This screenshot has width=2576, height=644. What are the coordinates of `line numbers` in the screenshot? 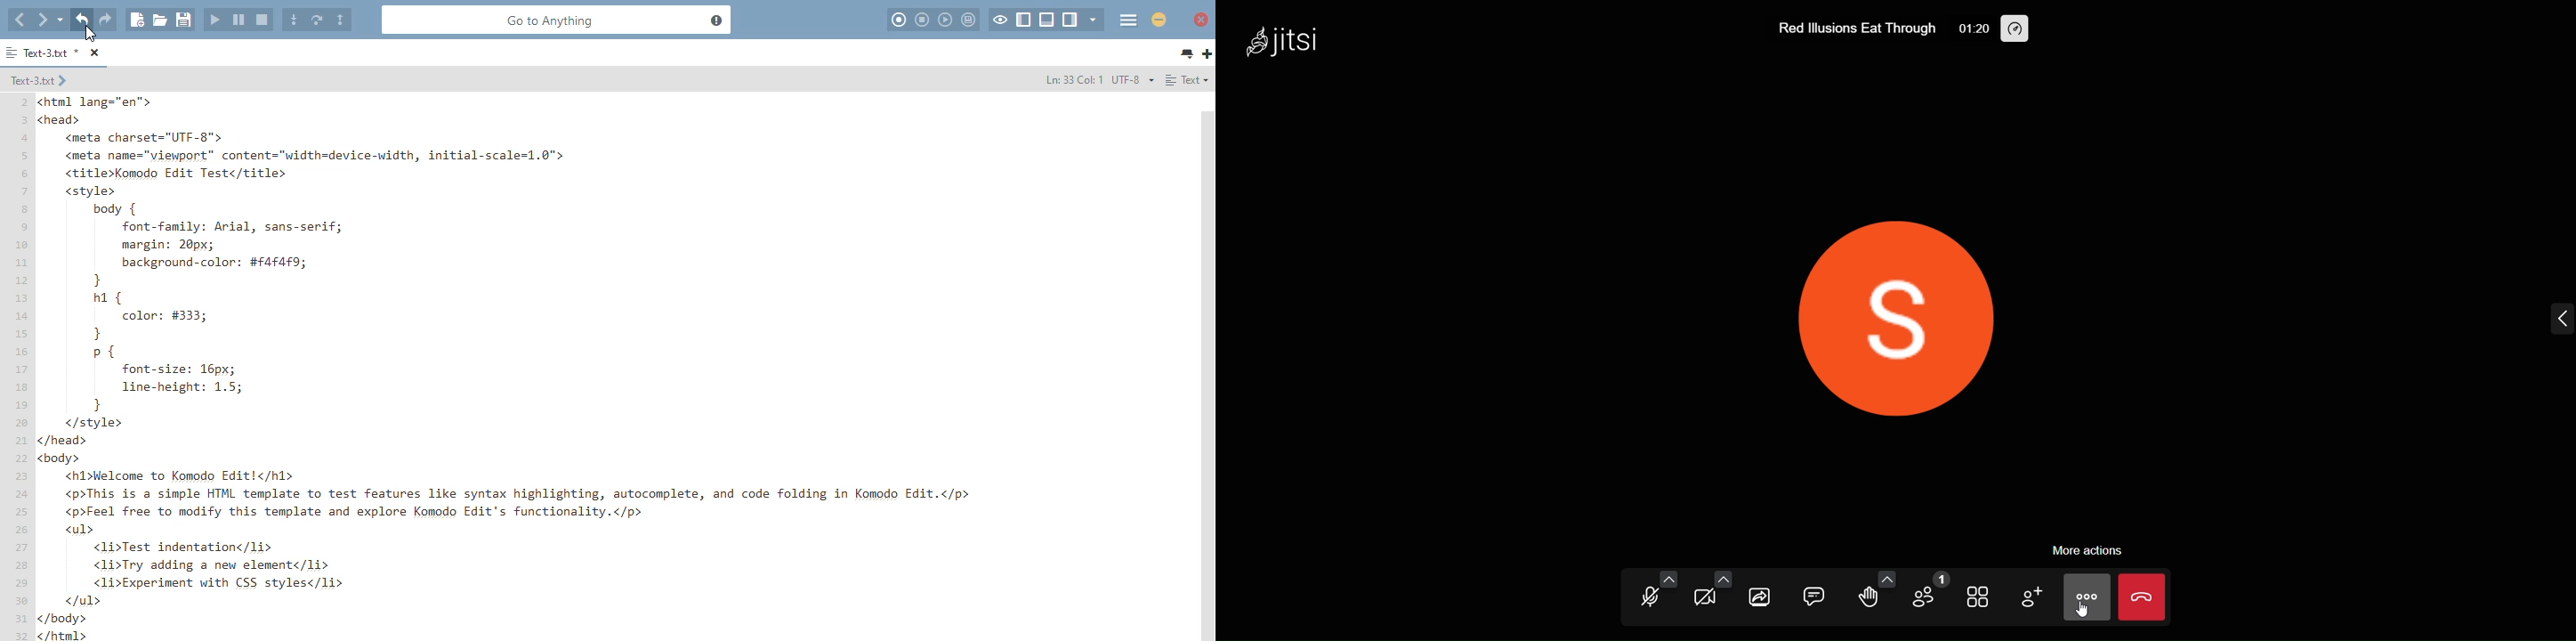 It's located at (23, 366).